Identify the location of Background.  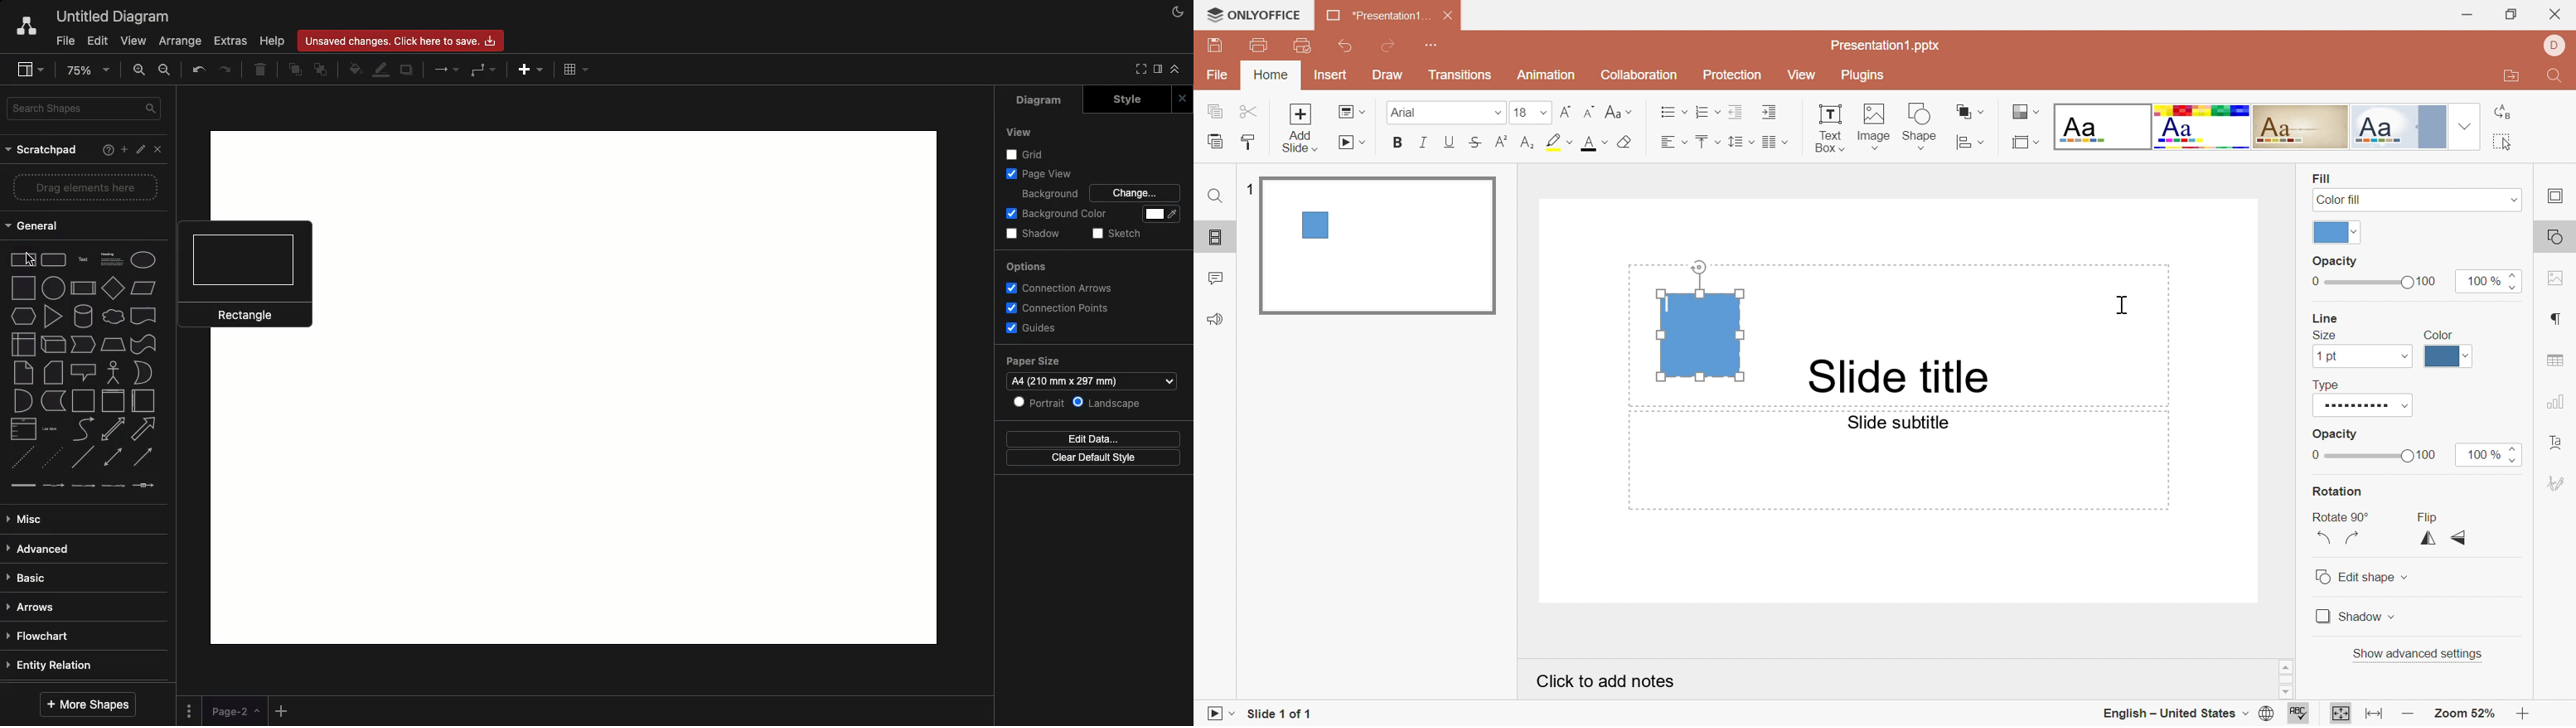
(1049, 194).